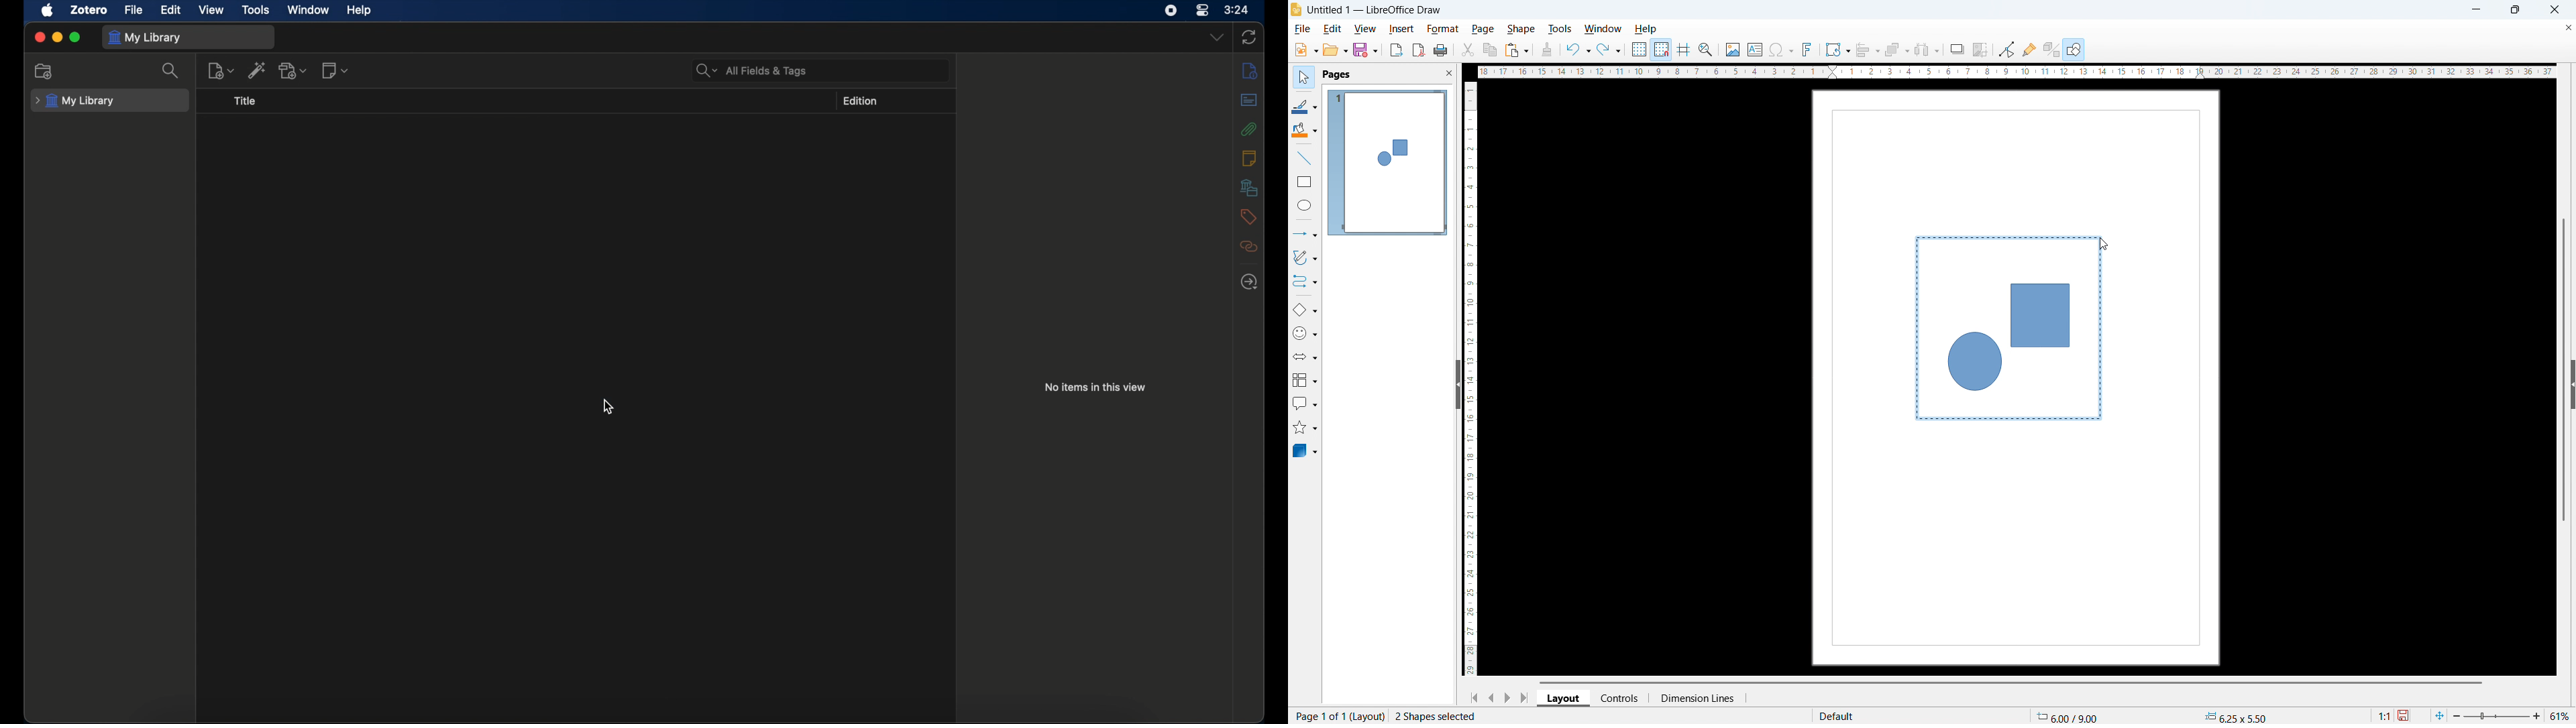  I want to click on guidelines while moving, so click(1684, 49).